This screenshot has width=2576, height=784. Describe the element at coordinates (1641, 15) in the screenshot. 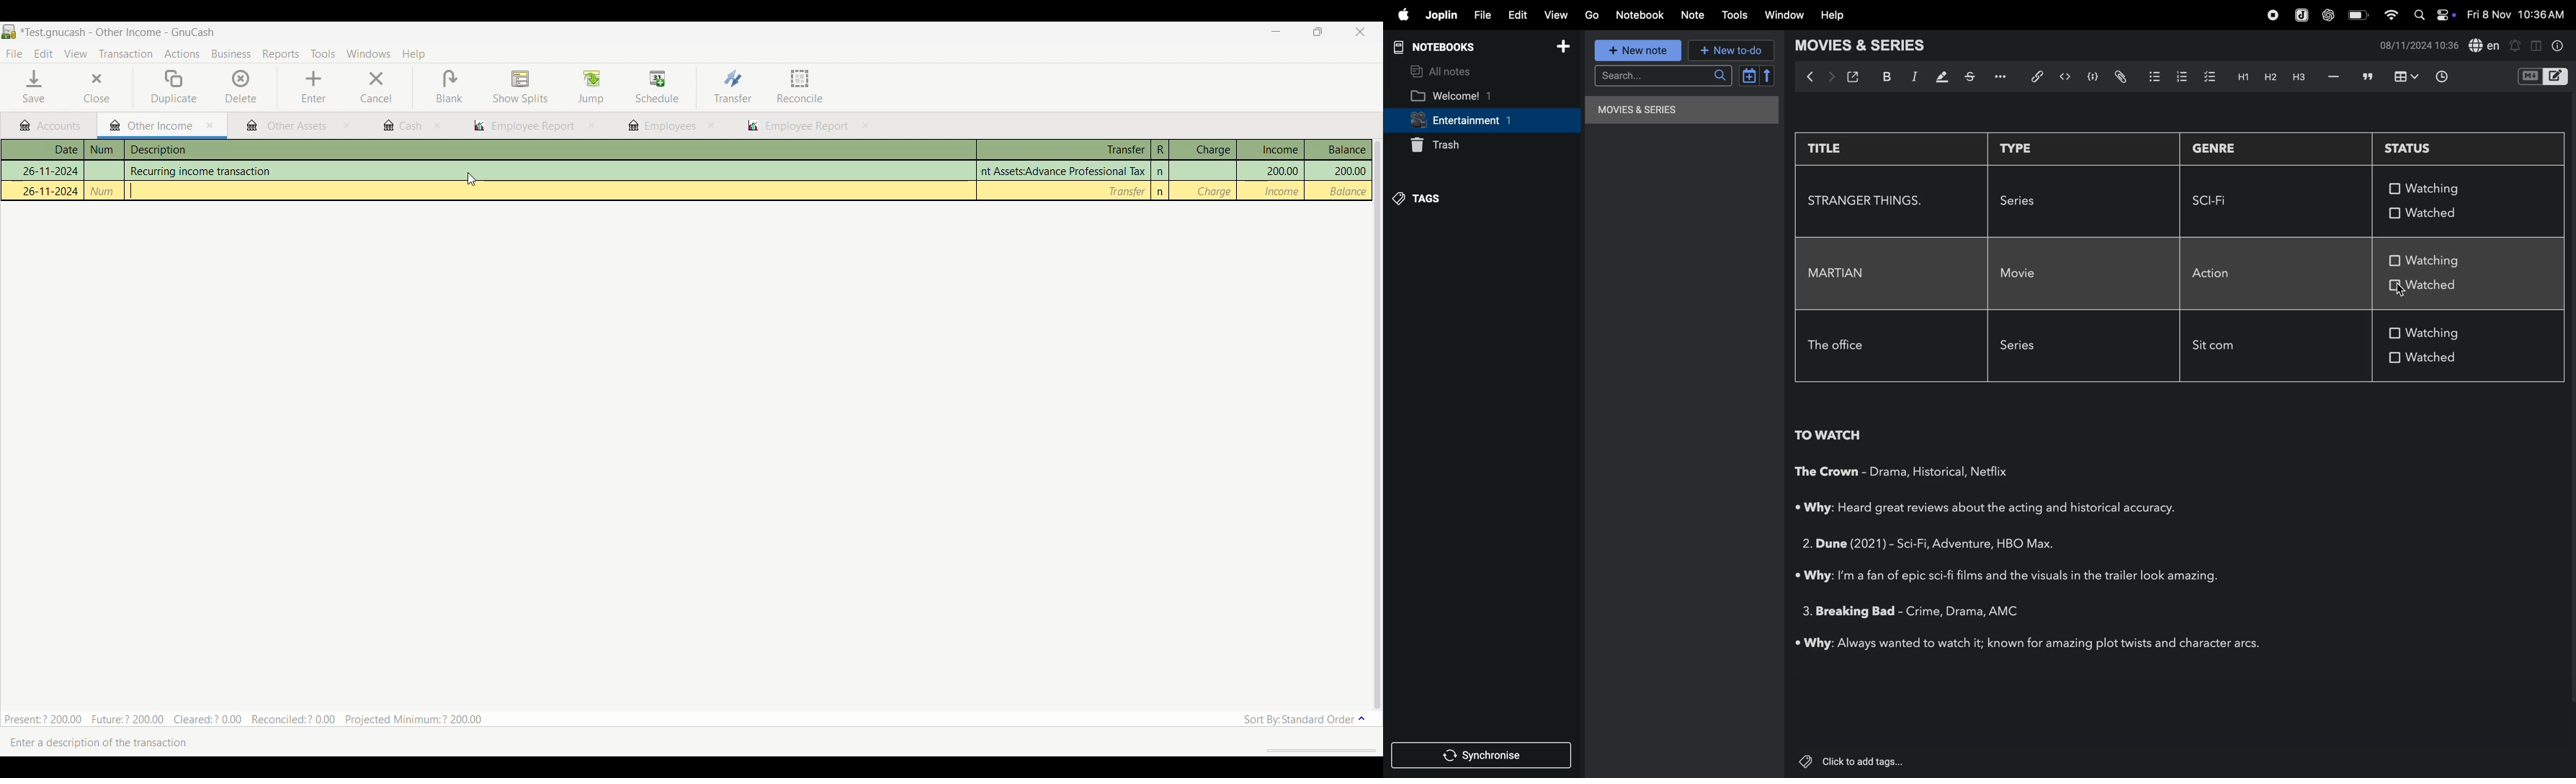

I see `notebook` at that location.